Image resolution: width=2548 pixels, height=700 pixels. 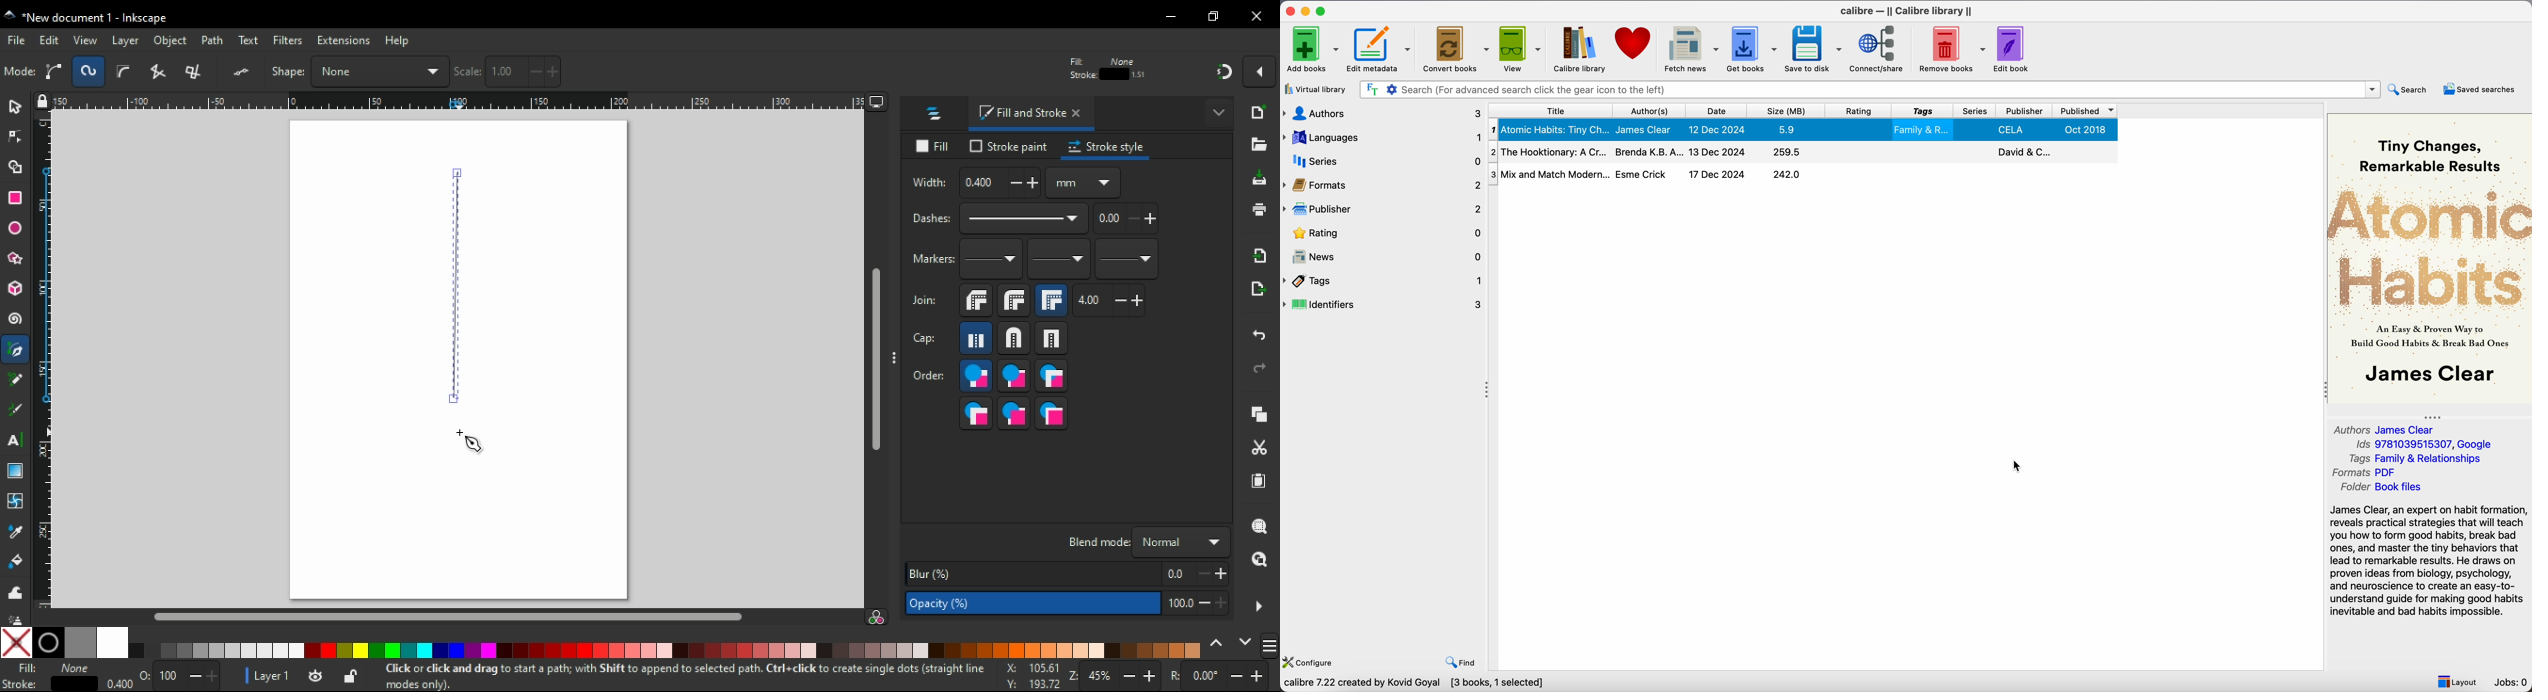 I want to click on minimize, so click(x=1307, y=12).